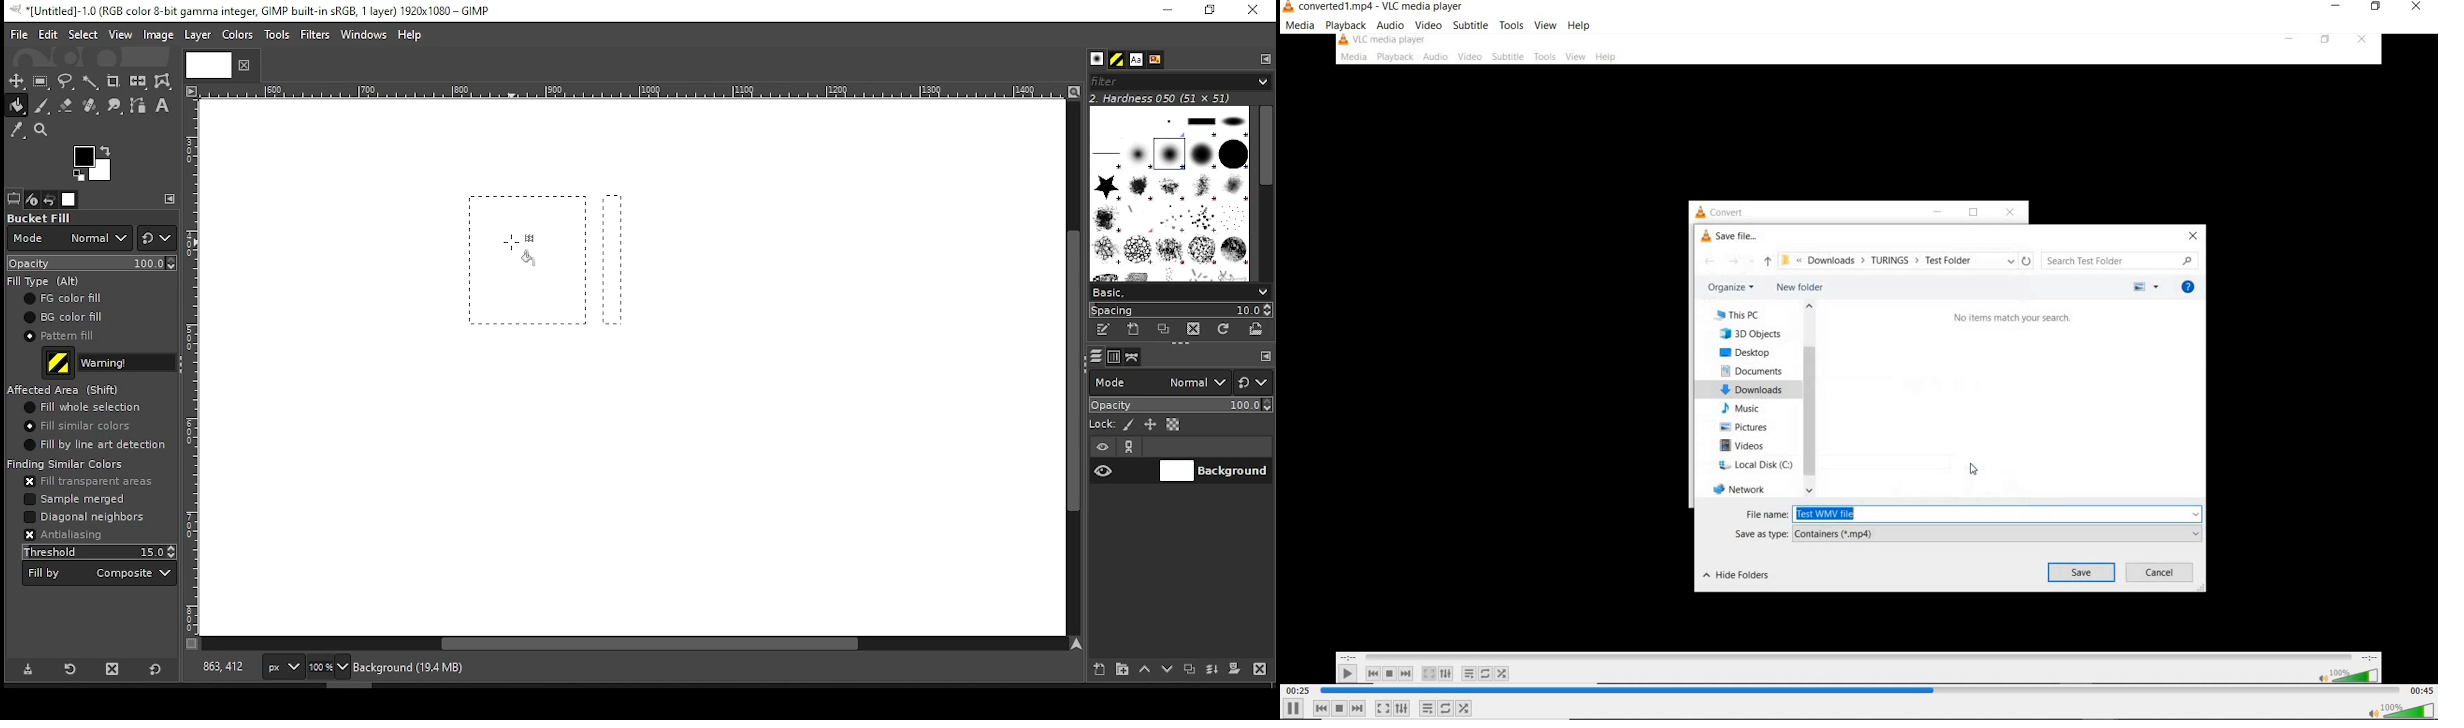  Describe the element at coordinates (1300, 24) in the screenshot. I see `media` at that location.